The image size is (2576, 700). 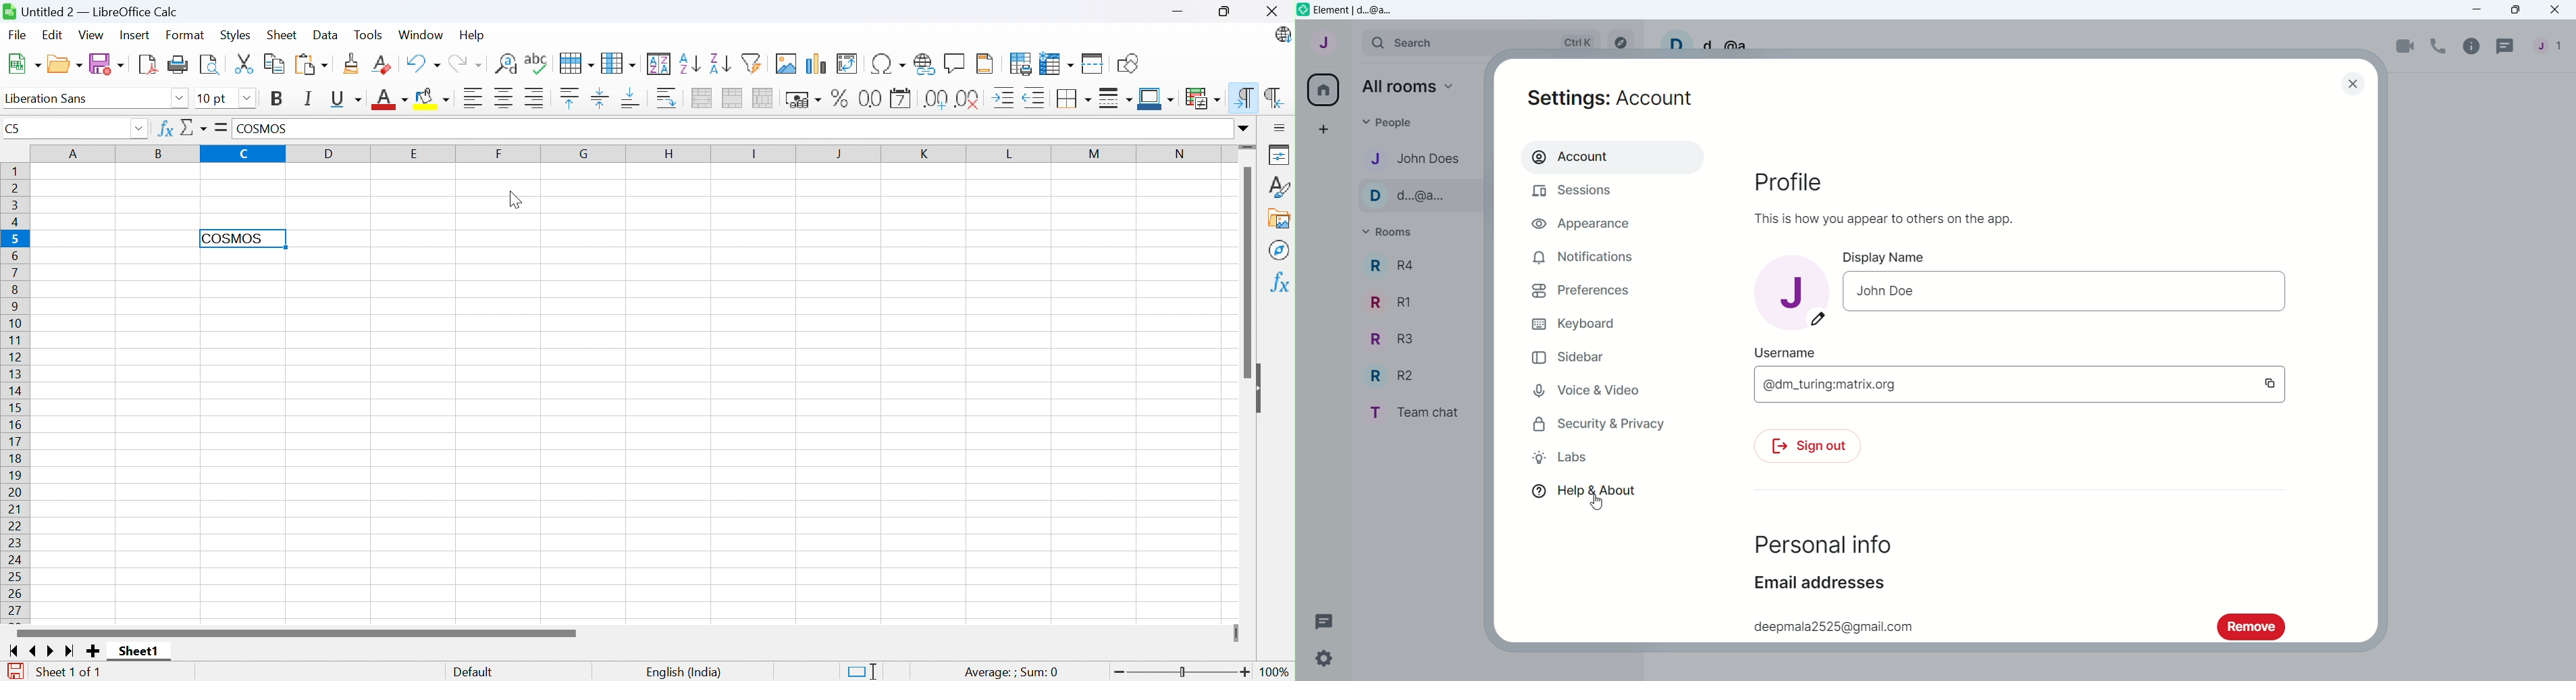 What do you see at coordinates (732, 99) in the screenshot?
I see `Merge cells` at bounding box center [732, 99].